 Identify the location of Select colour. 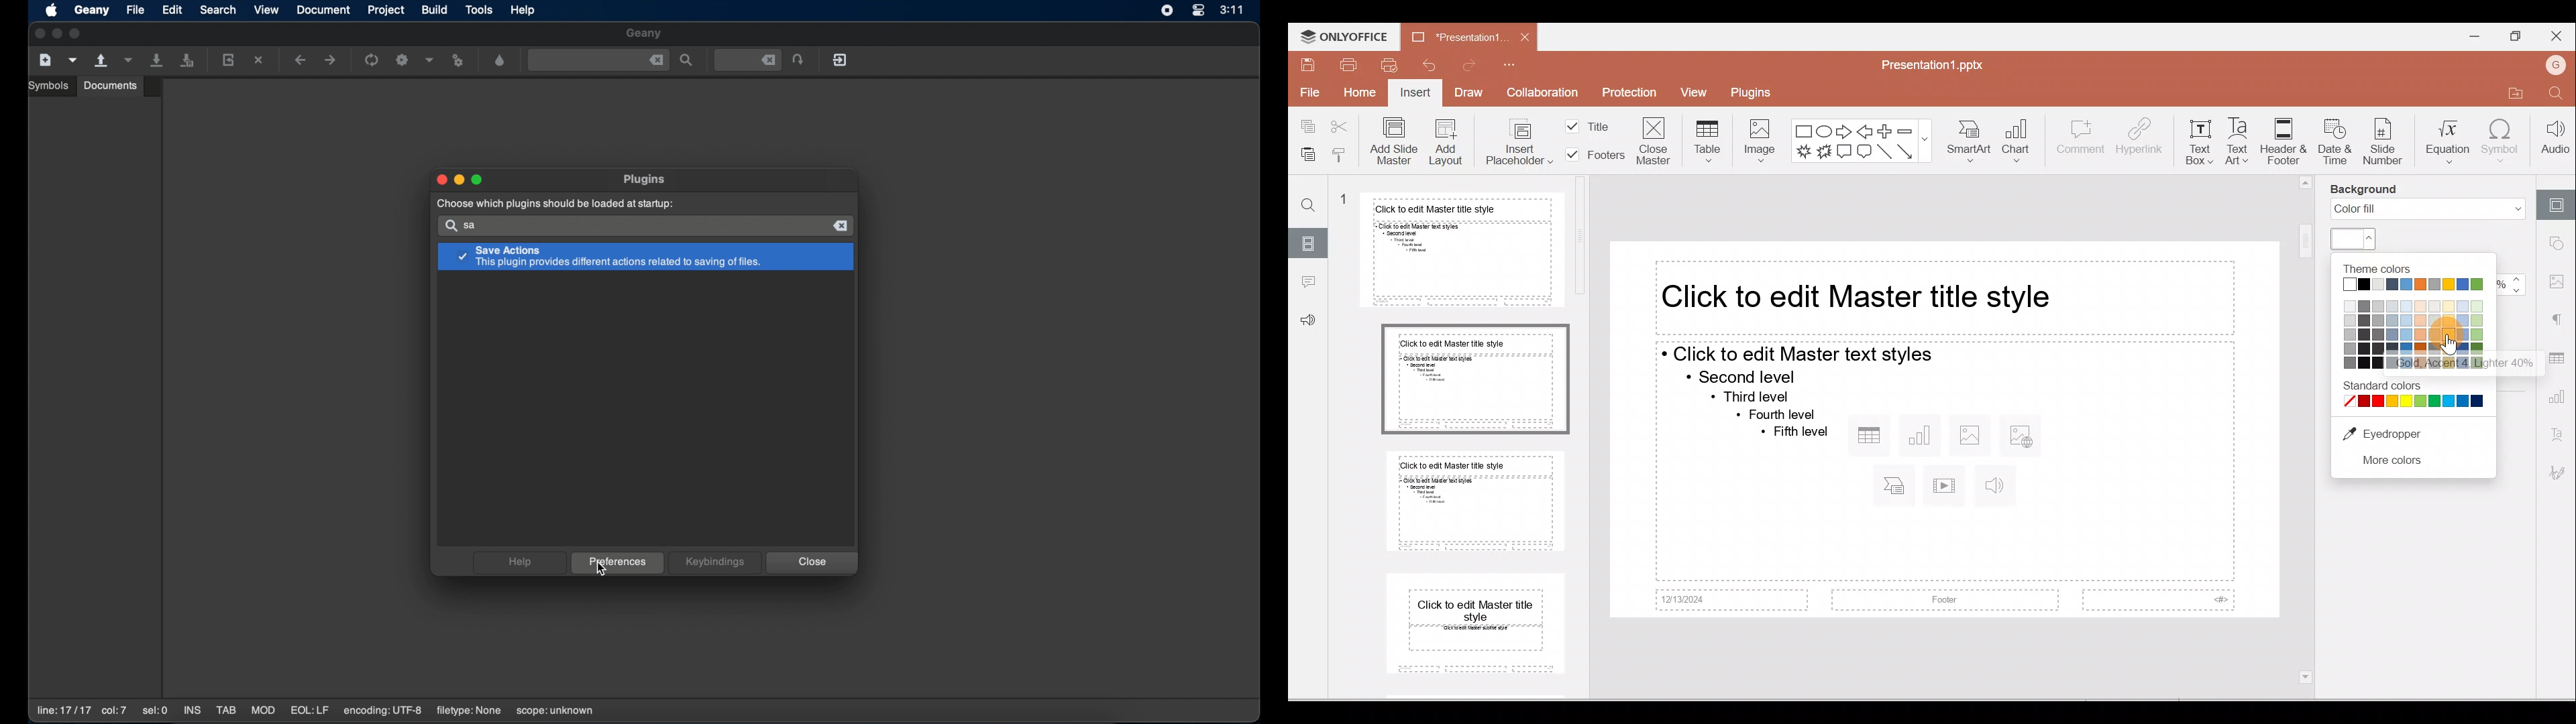
(2354, 239).